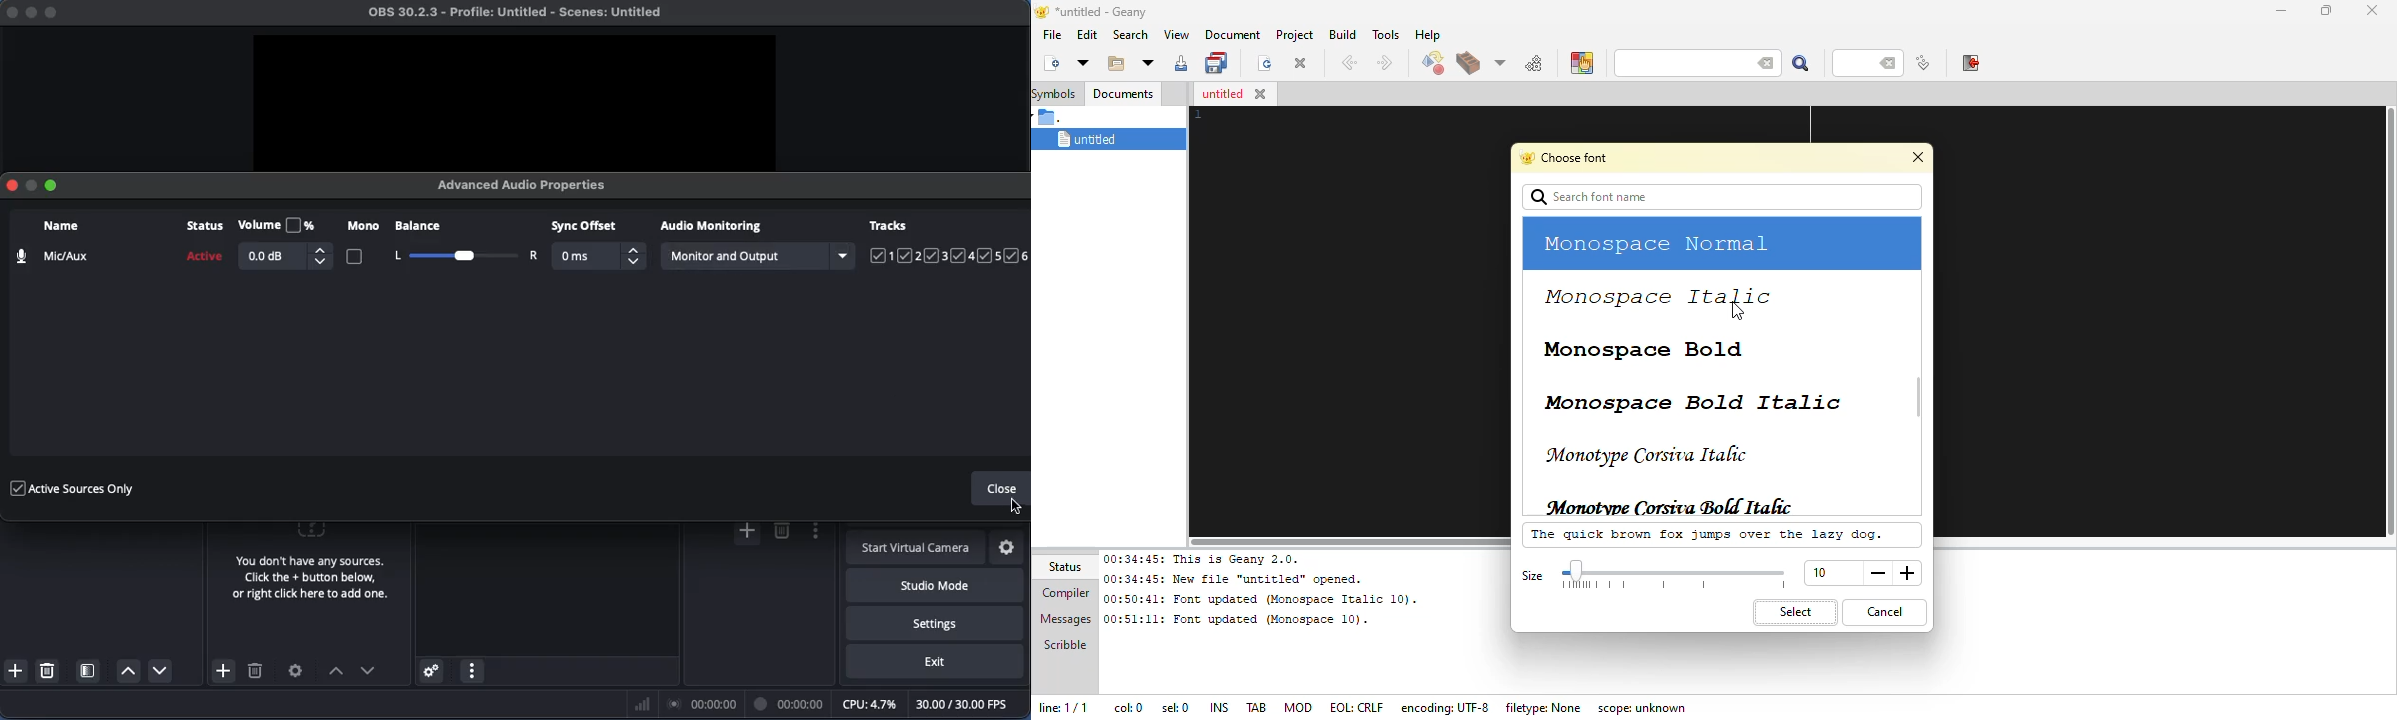 The width and height of the screenshot is (2408, 728). What do you see at coordinates (1131, 34) in the screenshot?
I see `search` at bounding box center [1131, 34].